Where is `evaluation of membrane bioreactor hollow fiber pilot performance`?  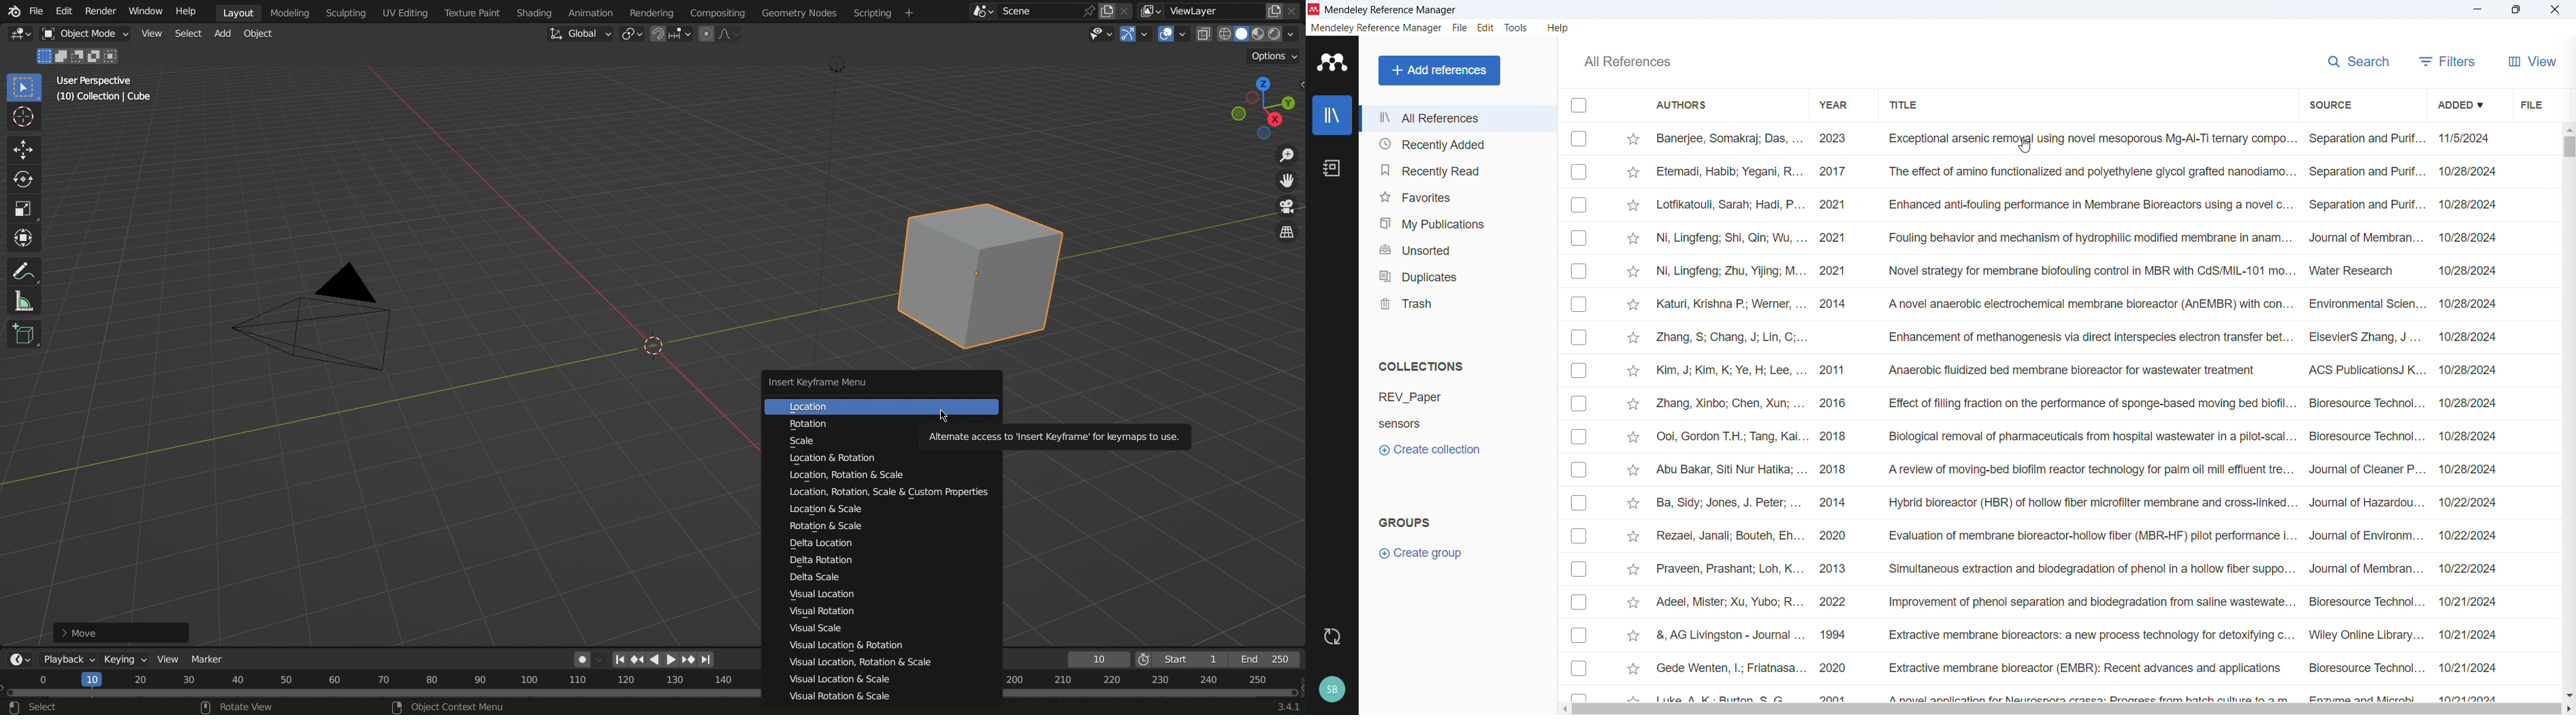 evaluation of membrane bioreactor hollow fiber pilot performance is located at coordinates (2090, 536).